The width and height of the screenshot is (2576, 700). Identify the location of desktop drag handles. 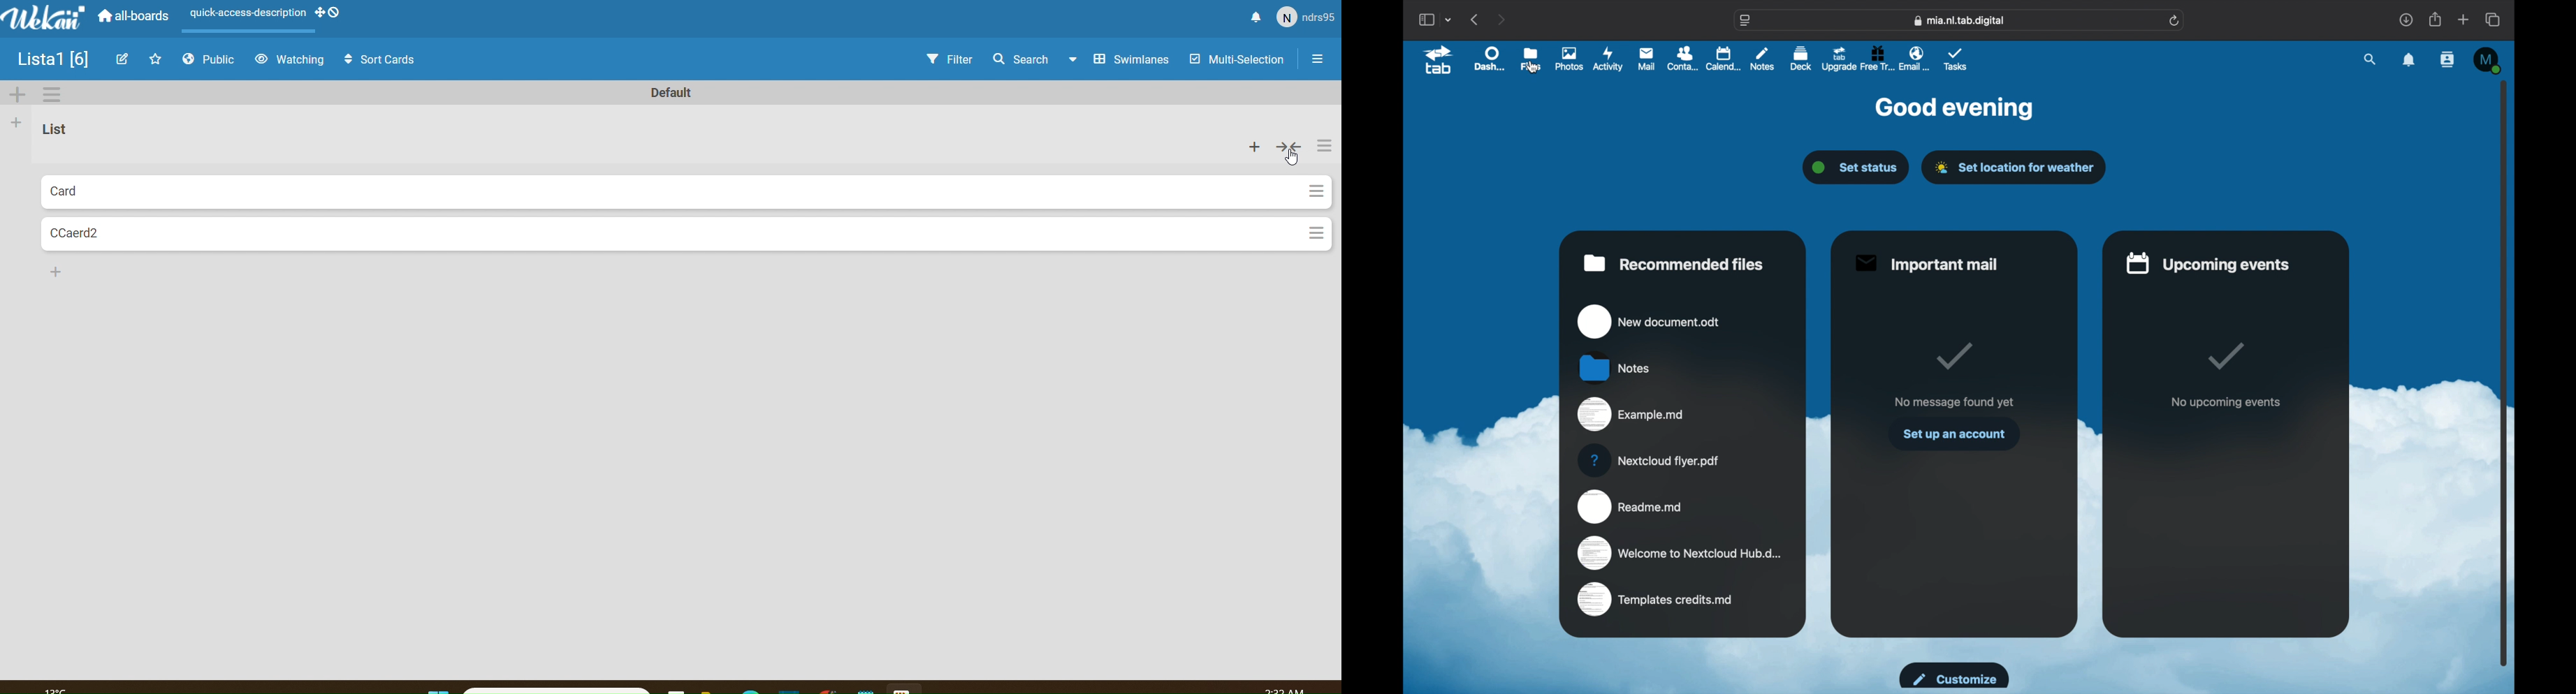
(330, 14).